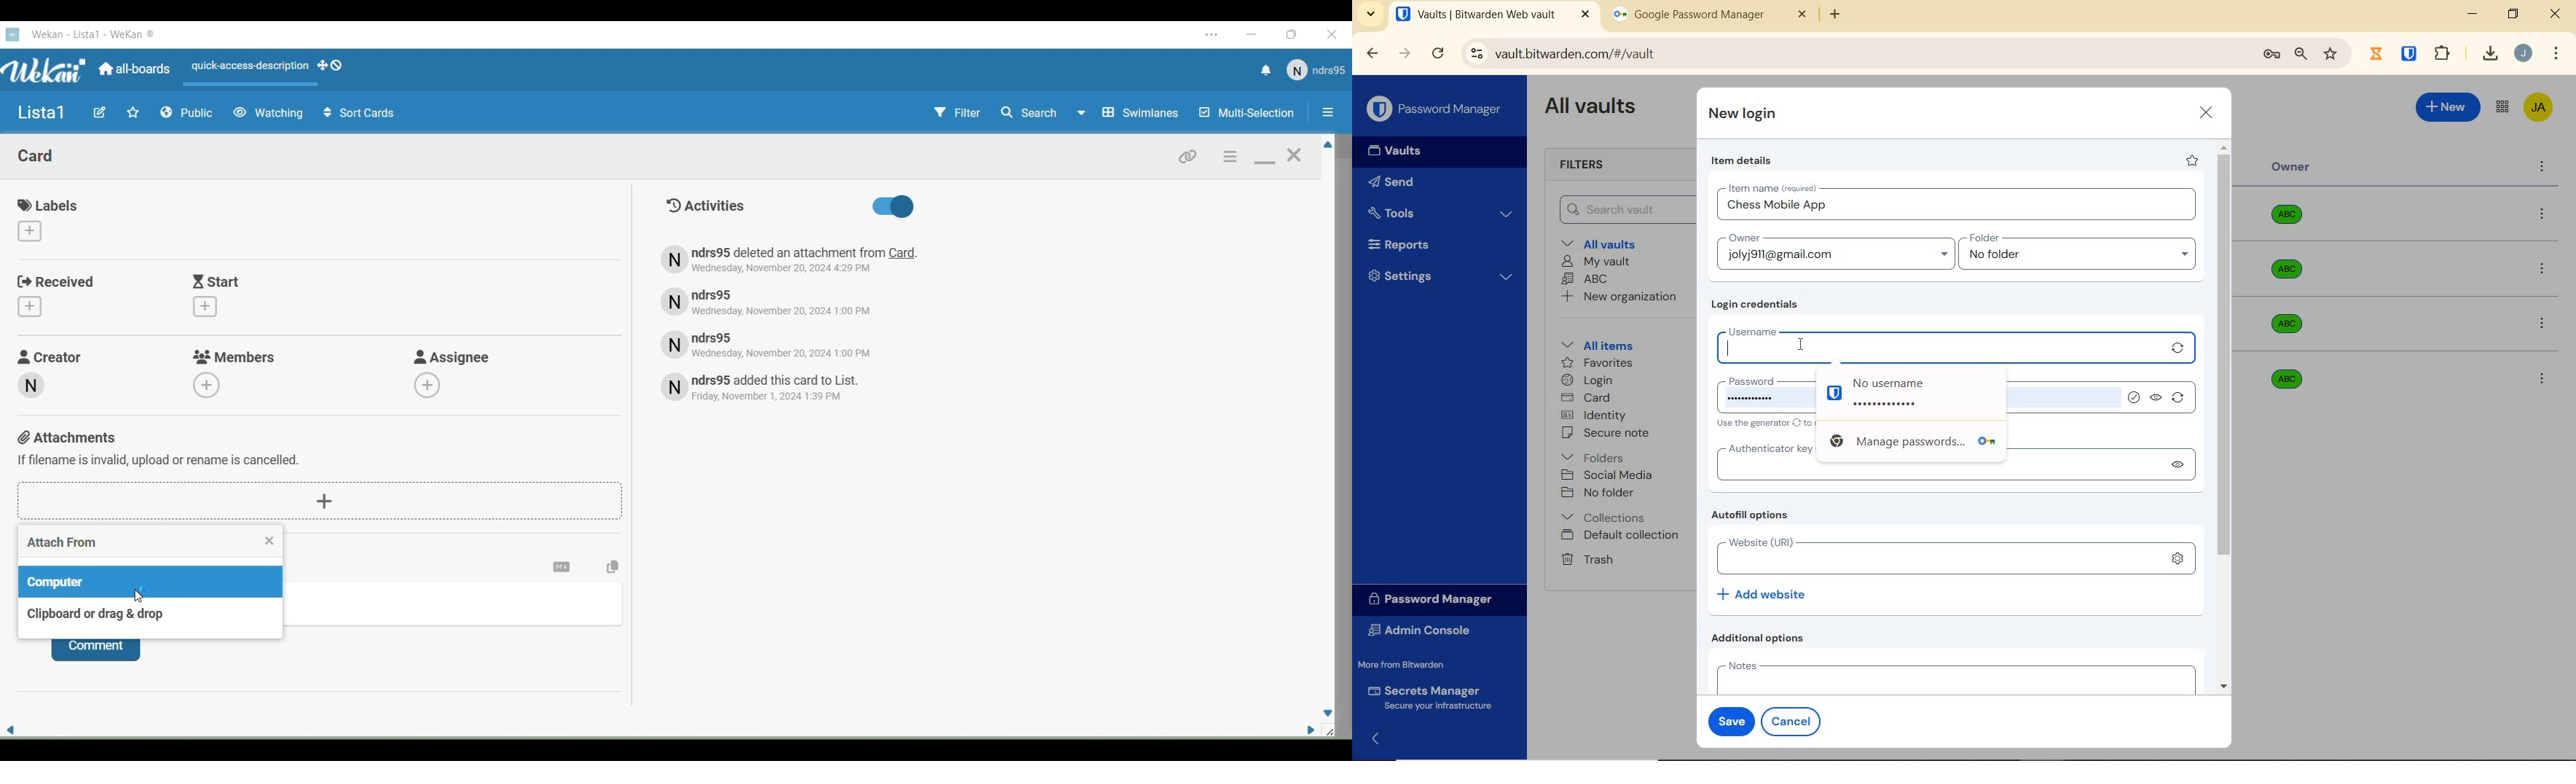 This screenshot has height=784, width=2576. What do you see at coordinates (1846, 18) in the screenshot?
I see `add new tab` at bounding box center [1846, 18].